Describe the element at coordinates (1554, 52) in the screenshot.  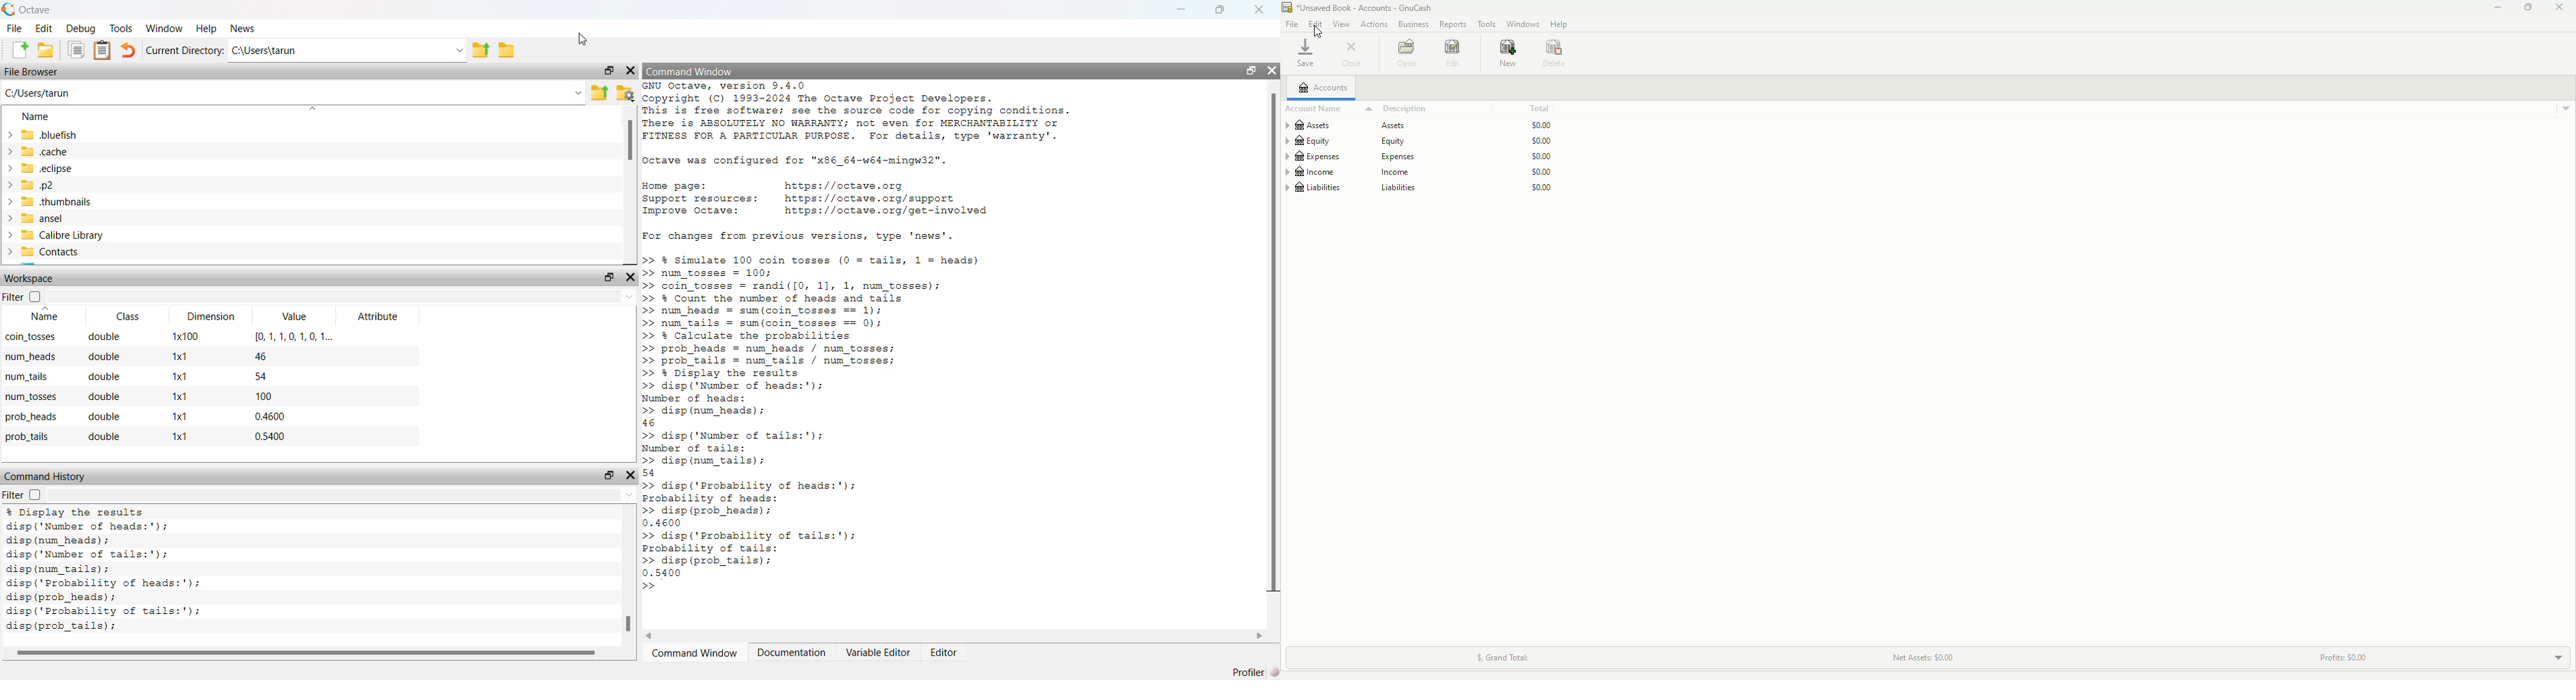
I see `Delete` at that location.